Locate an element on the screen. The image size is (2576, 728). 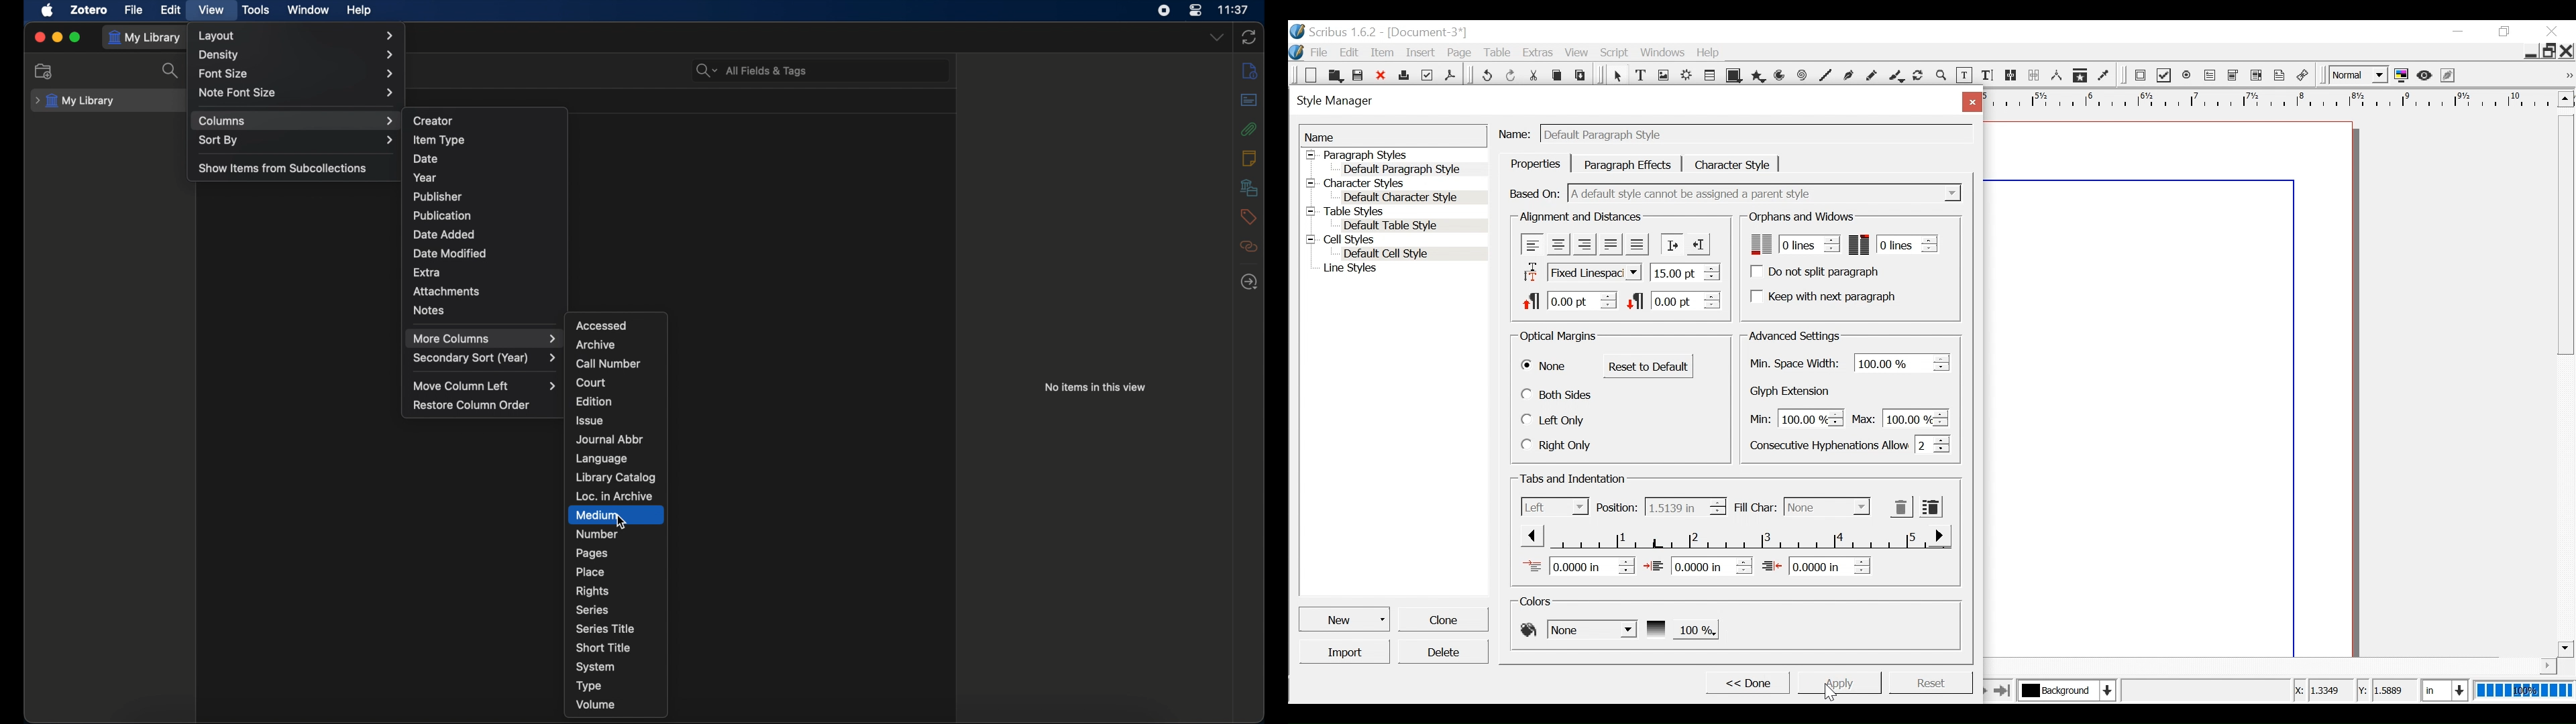
Delete all tabular is located at coordinates (1930, 506).